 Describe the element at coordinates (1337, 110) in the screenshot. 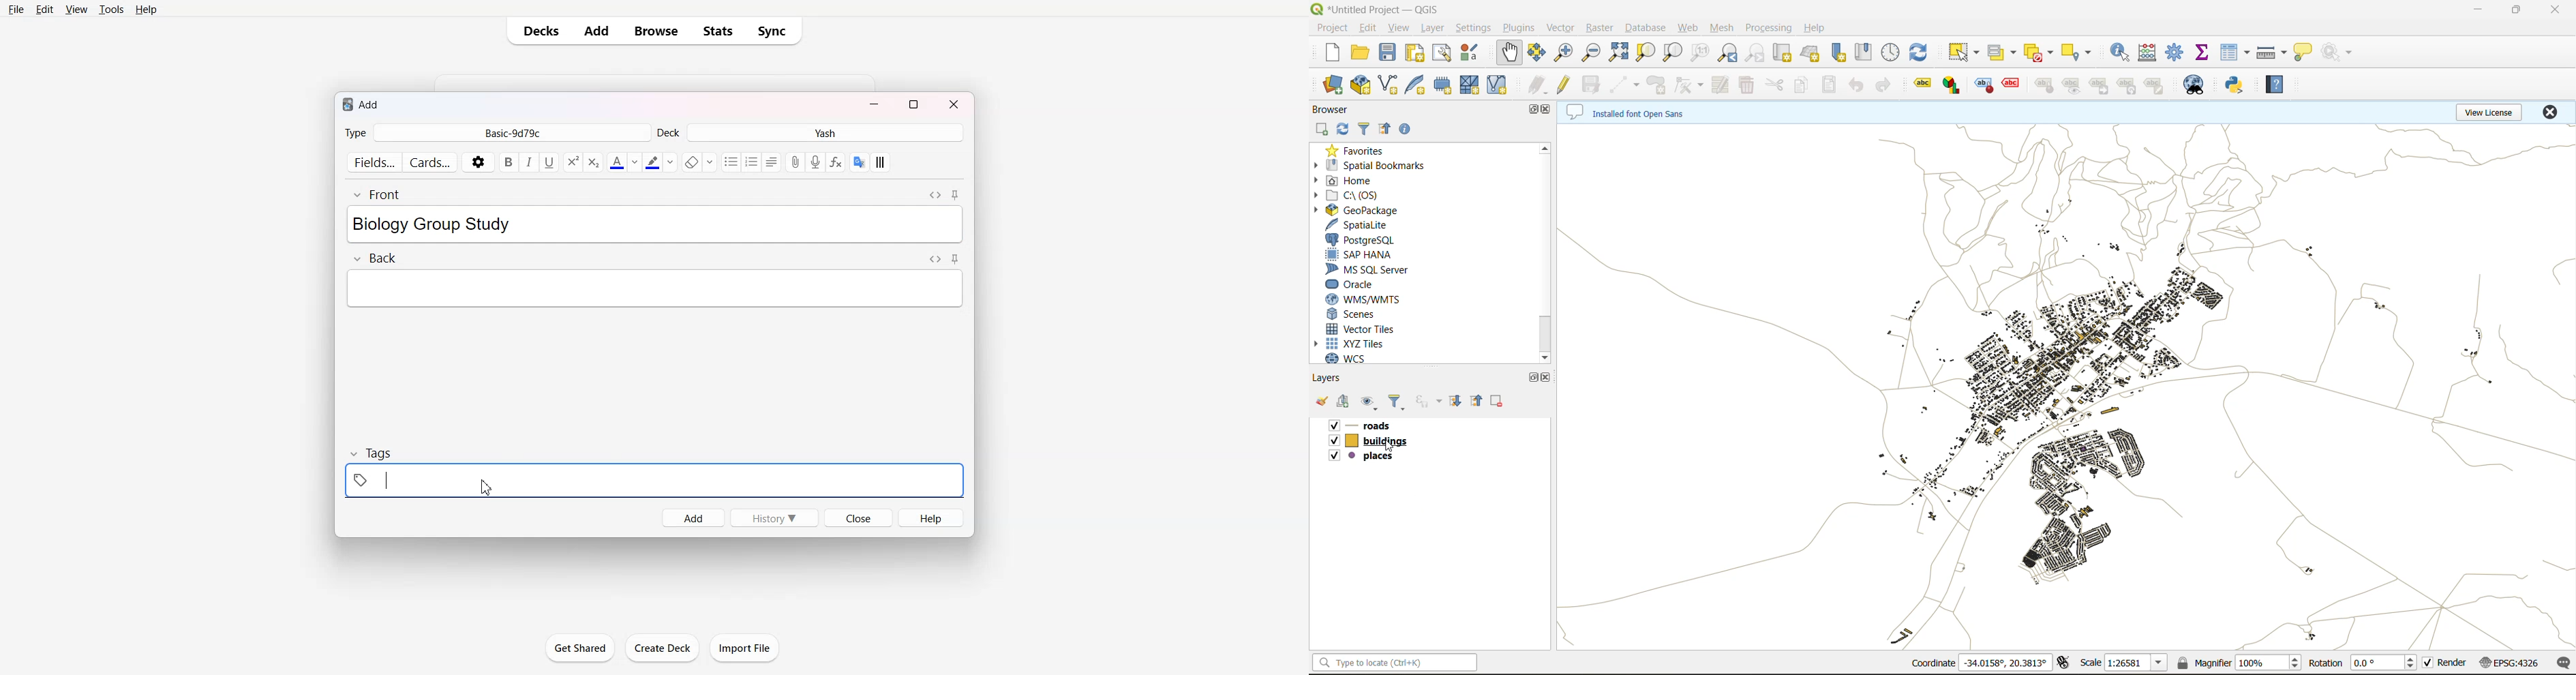

I see `browser` at that location.